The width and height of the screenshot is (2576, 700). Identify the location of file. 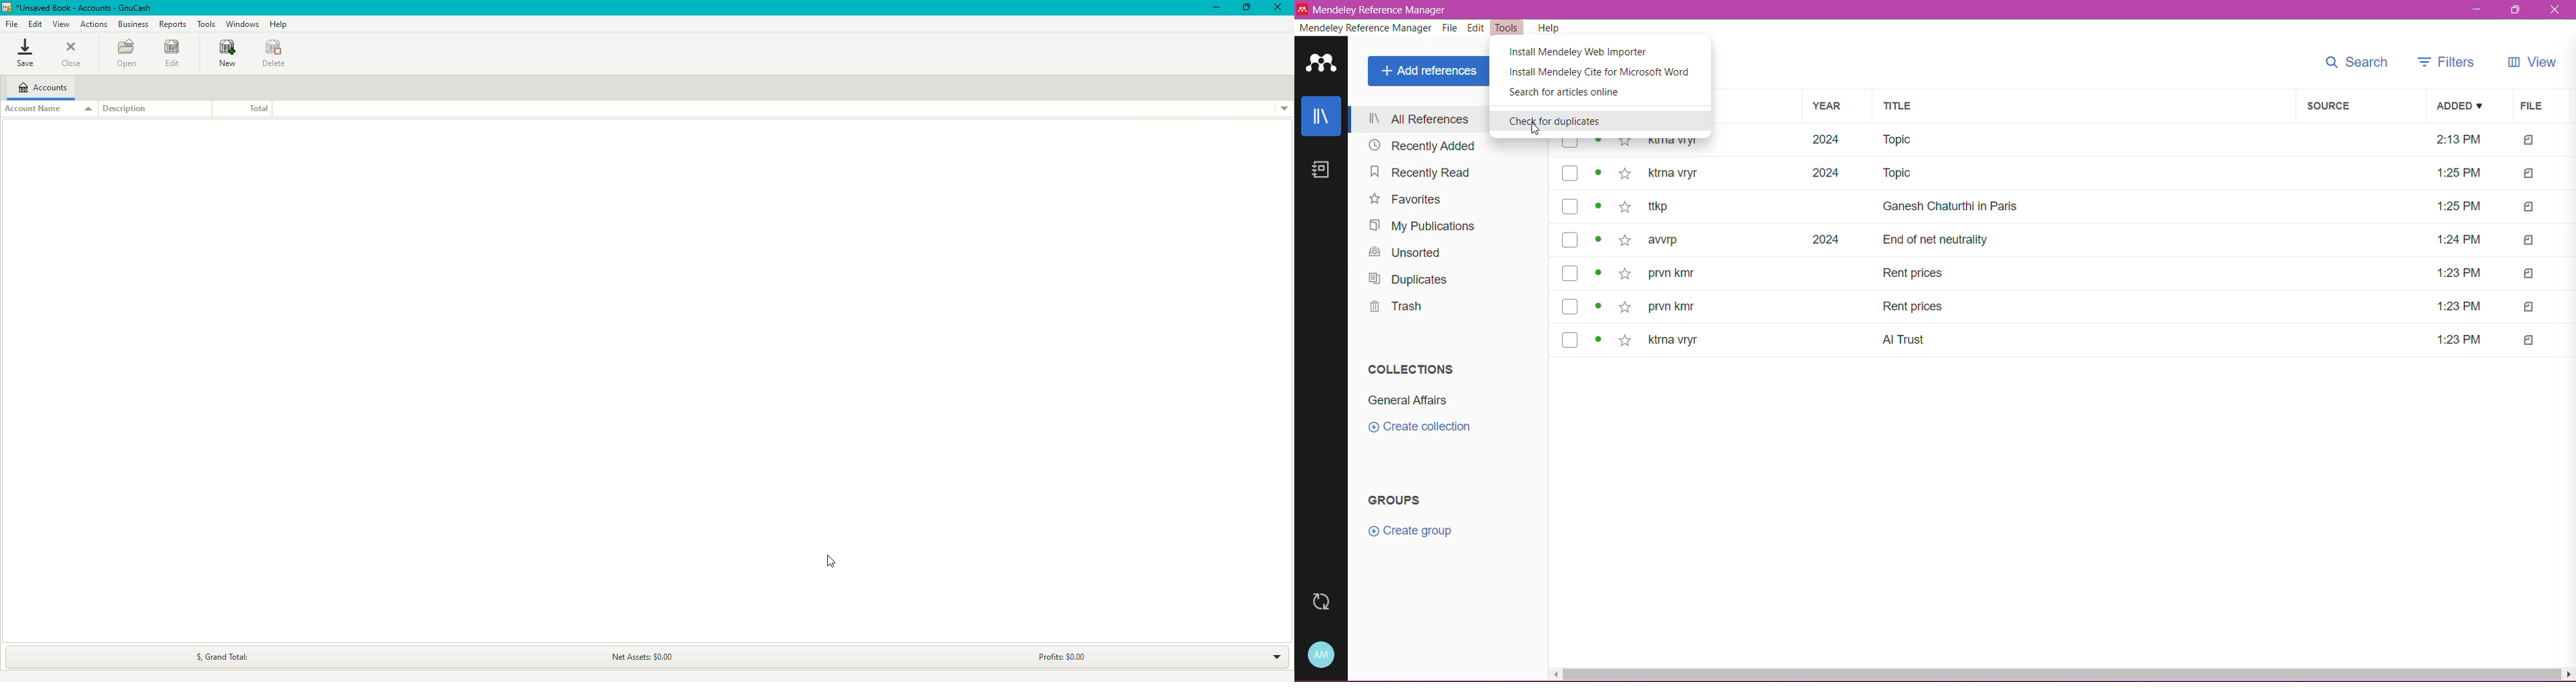
(2529, 172).